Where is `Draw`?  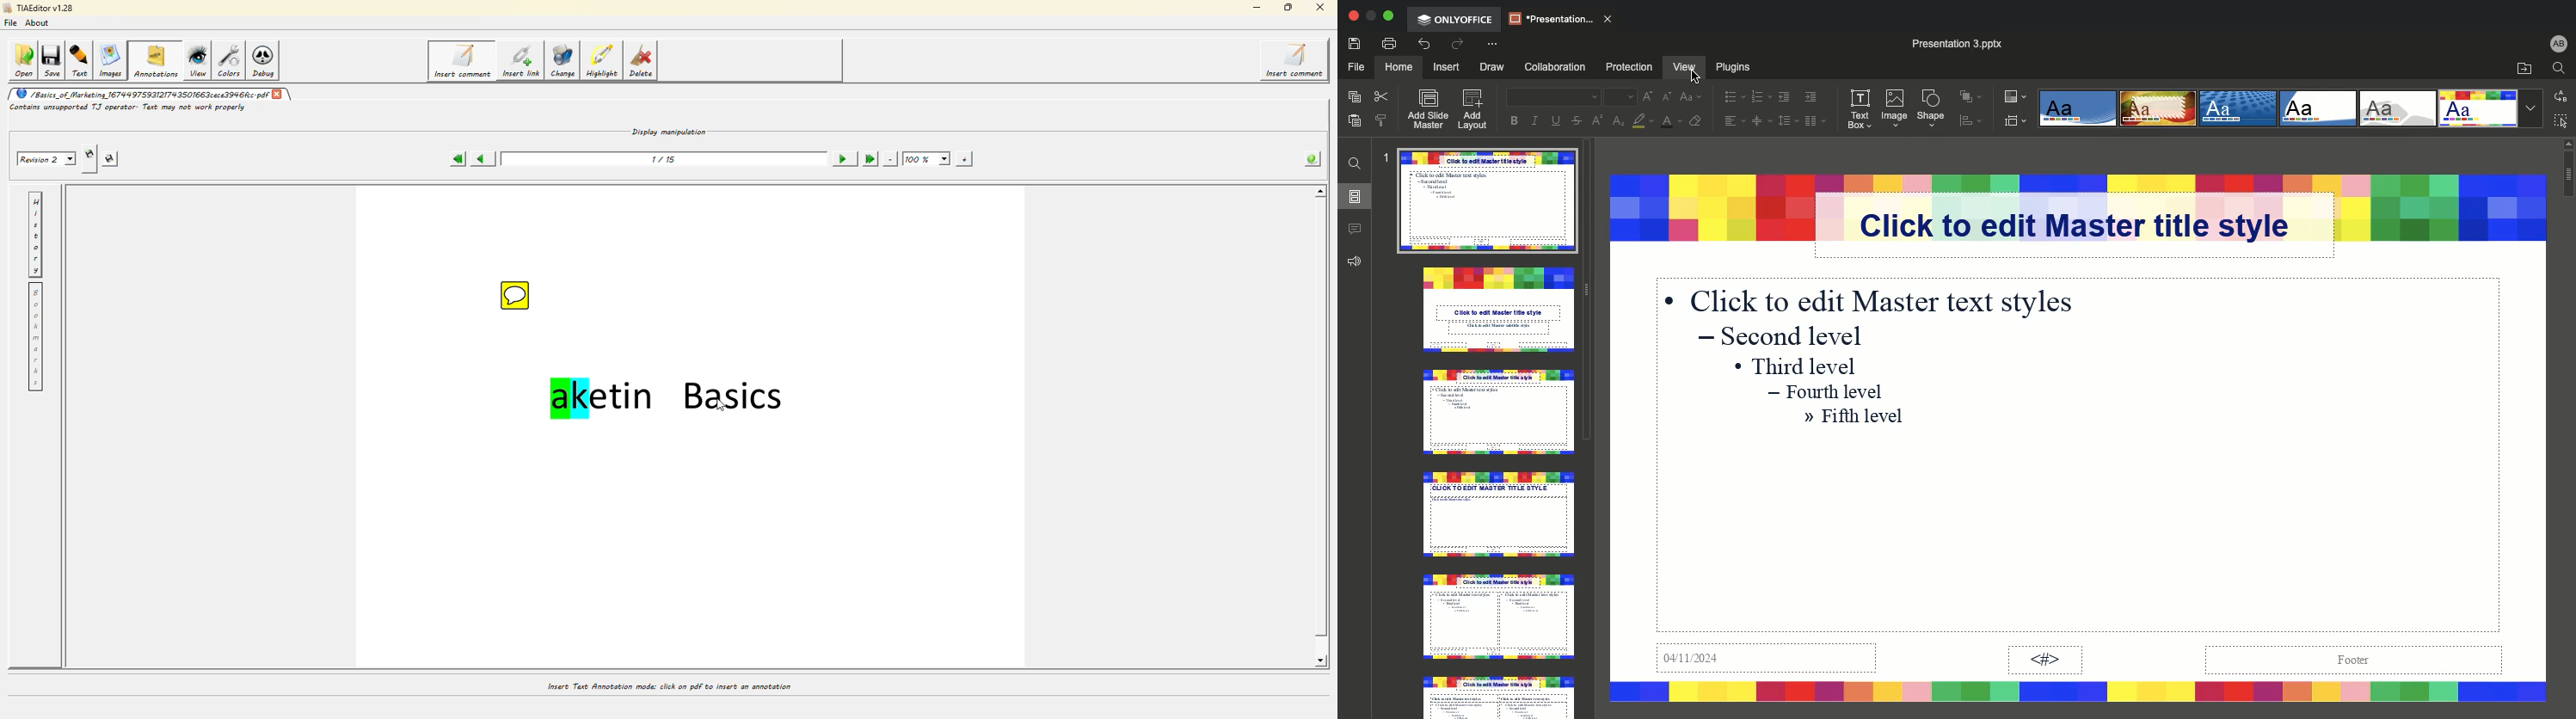
Draw is located at coordinates (1491, 65).